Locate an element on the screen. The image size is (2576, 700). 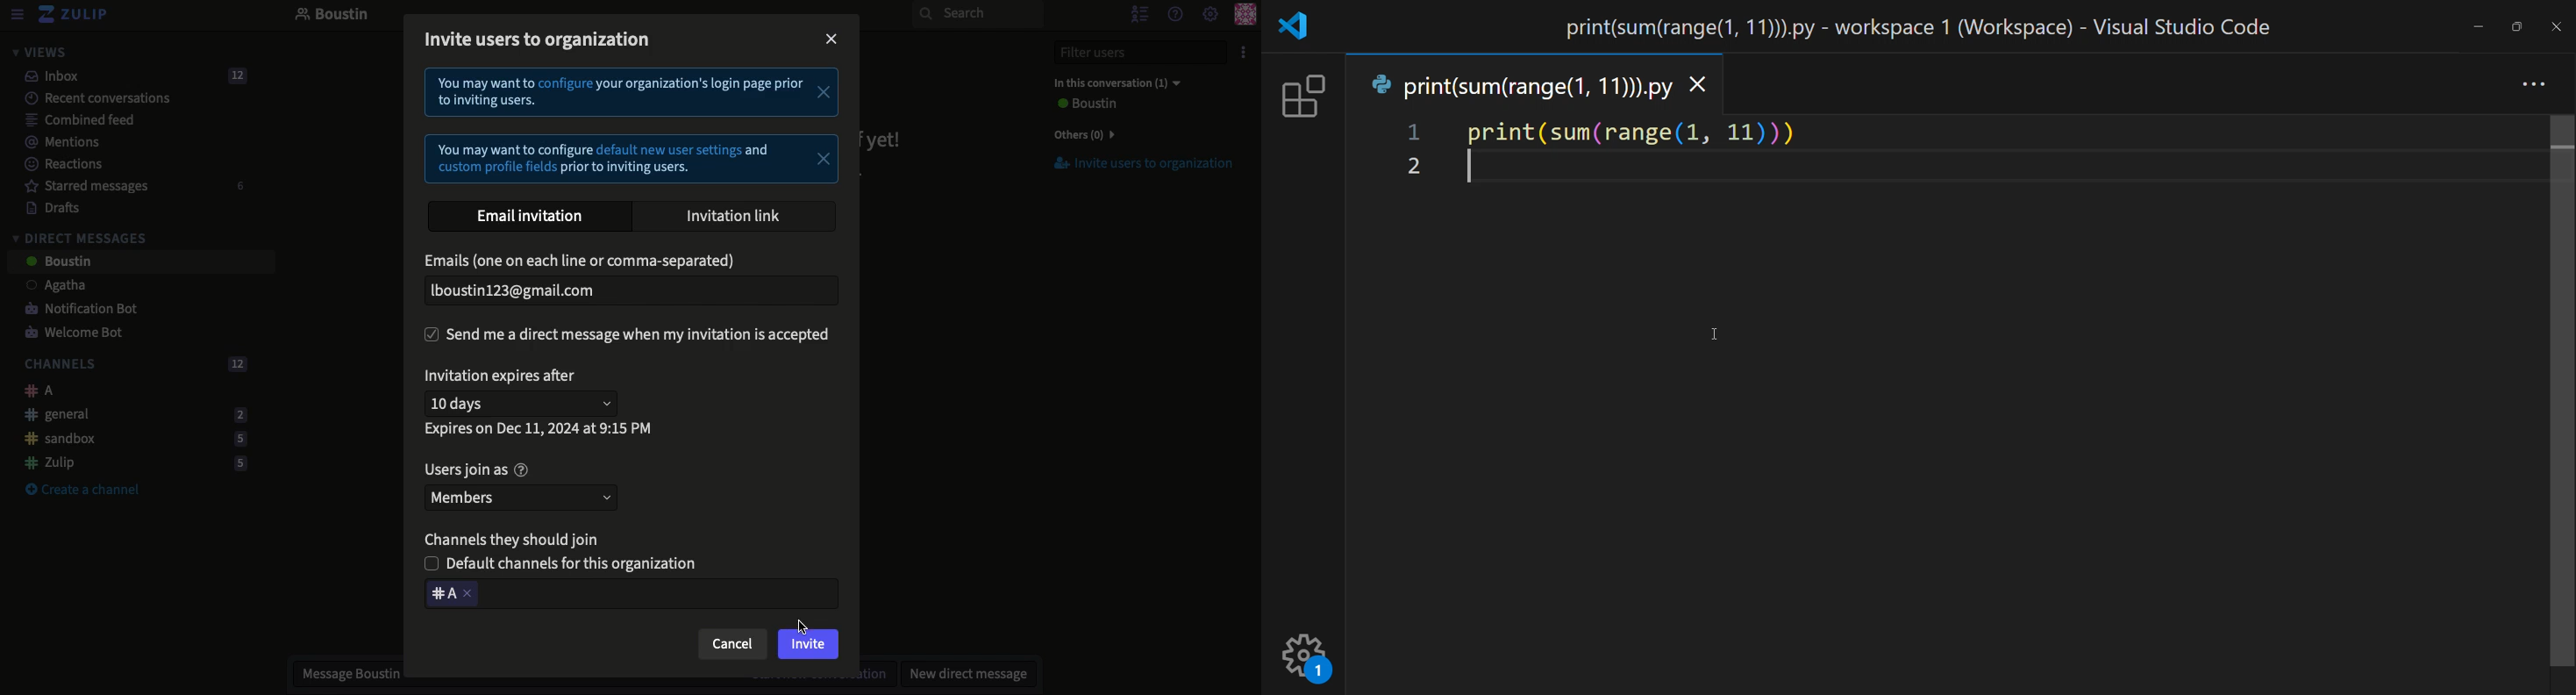
View menu is located at coordinates (16, 15).